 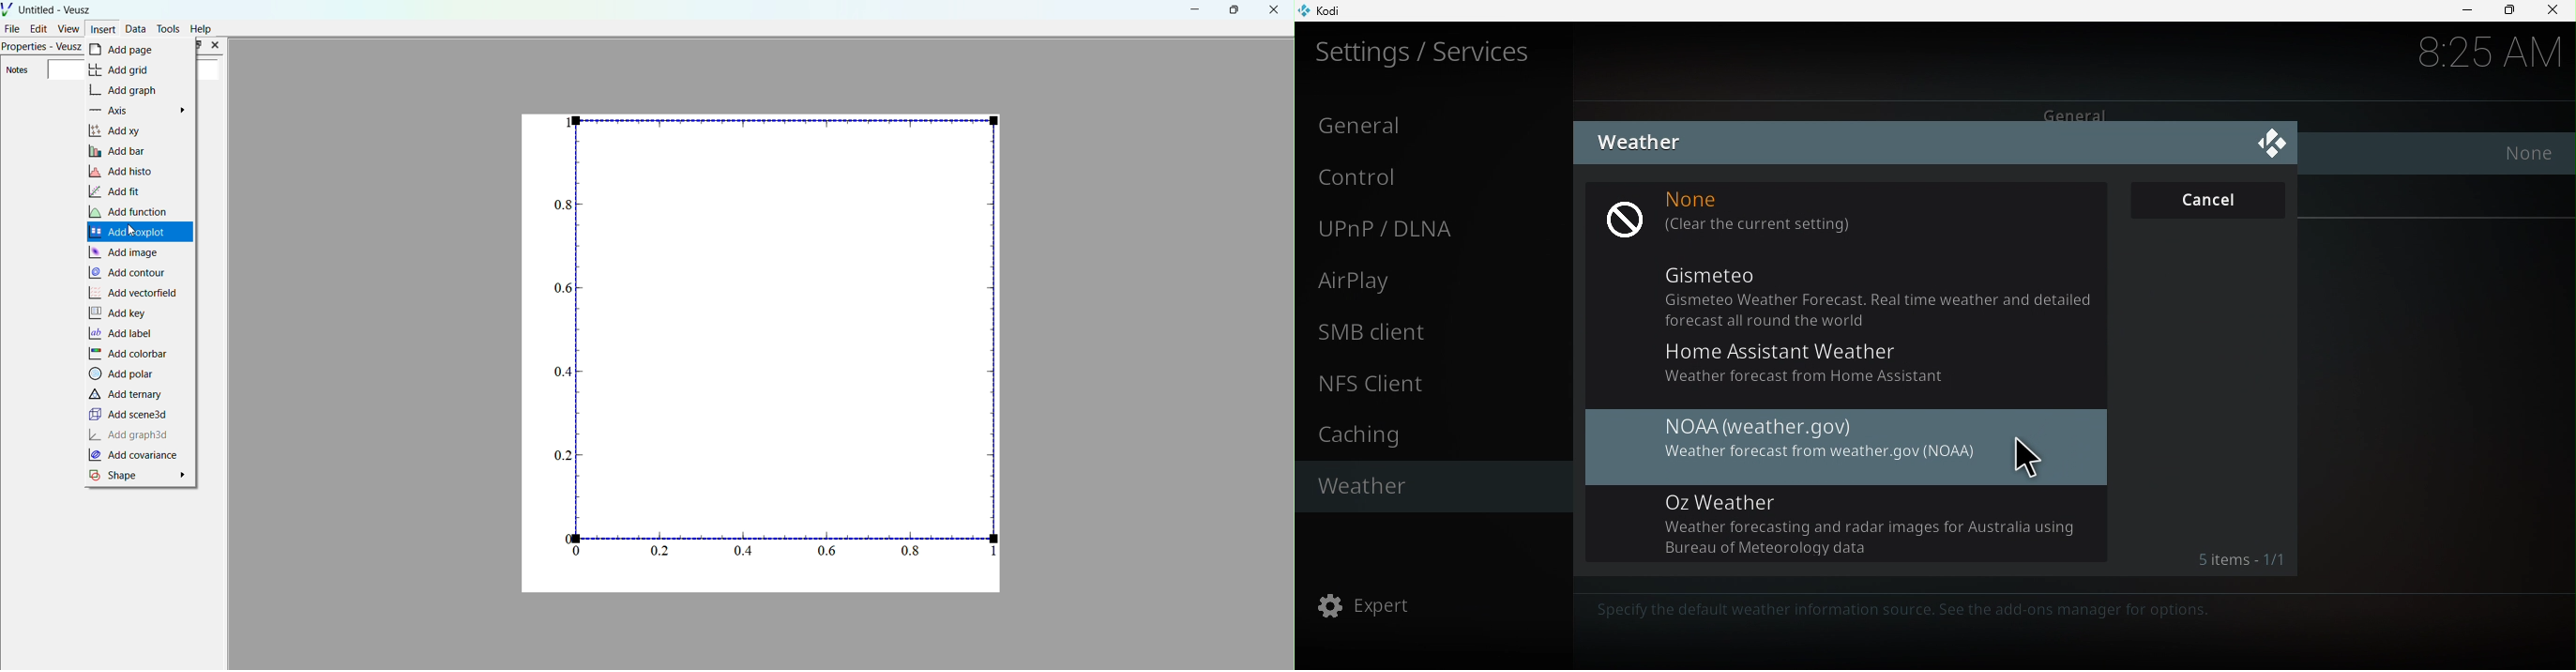 What do you see at coordinates (1431, 602) in the screenshot?
I see `Expert` at bounding box center [1431, 602].